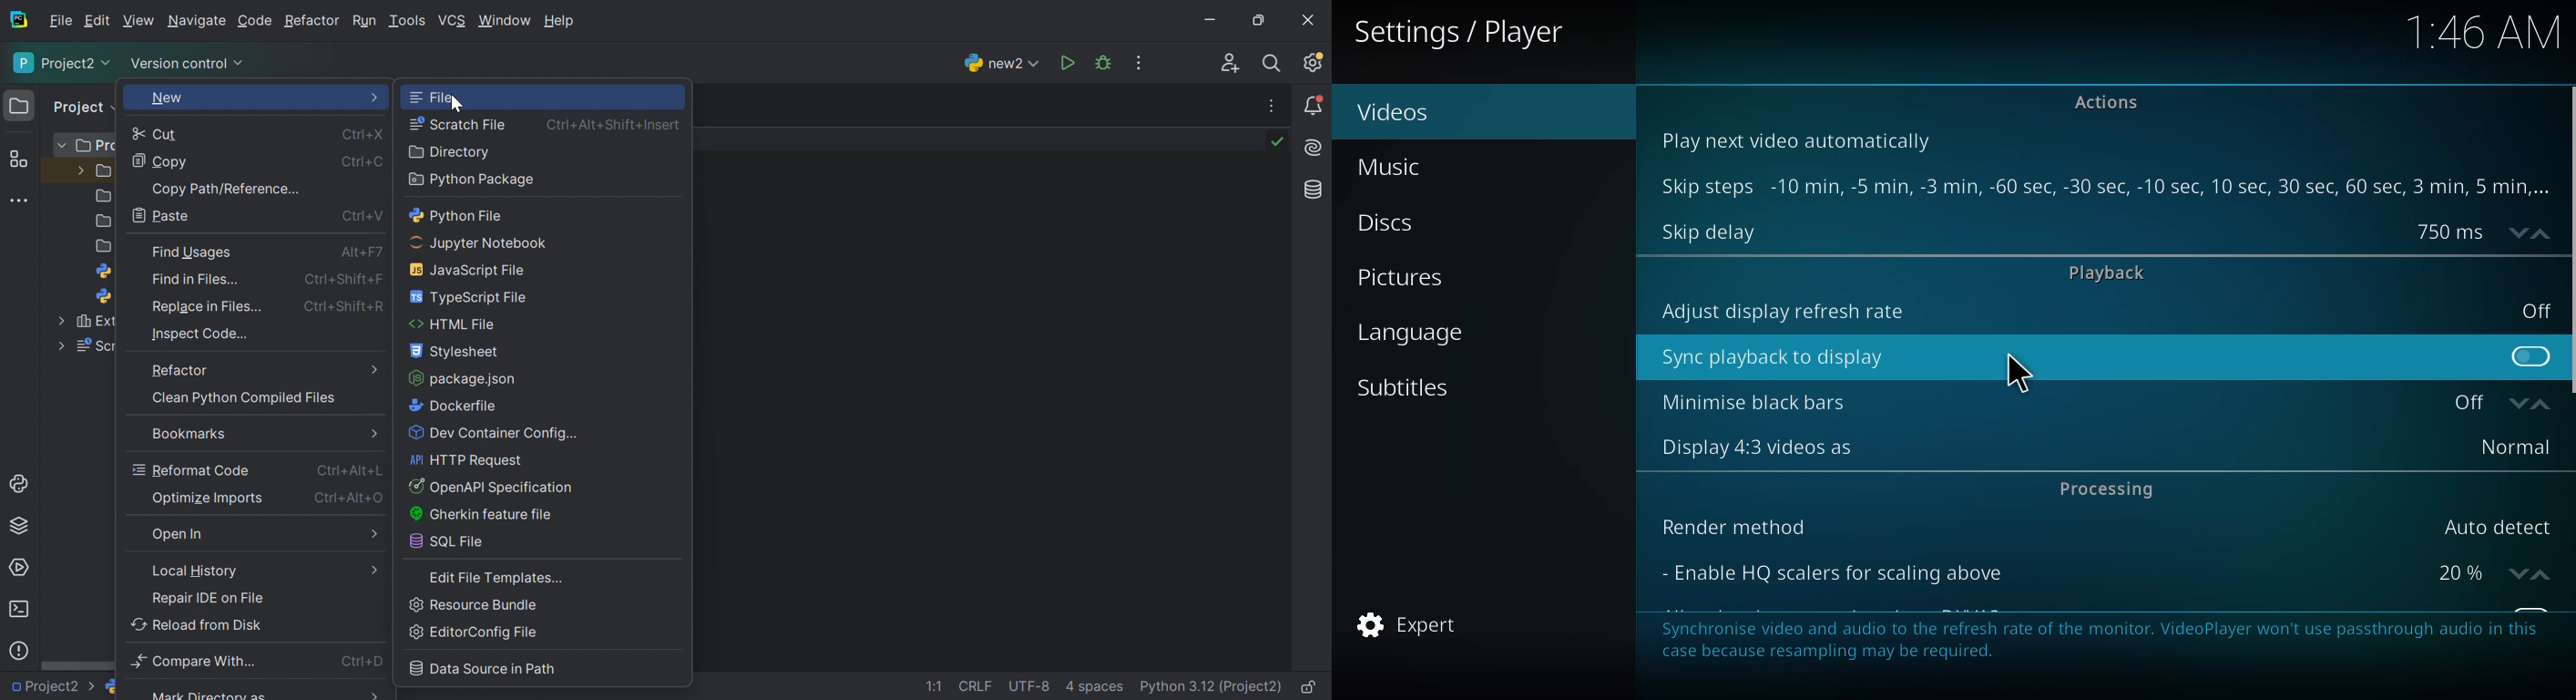 The height and width of the screenshot is (700, 2576). Describe the element at coordinates (1311, 19) in the screenshot. I see `Close` at that location.